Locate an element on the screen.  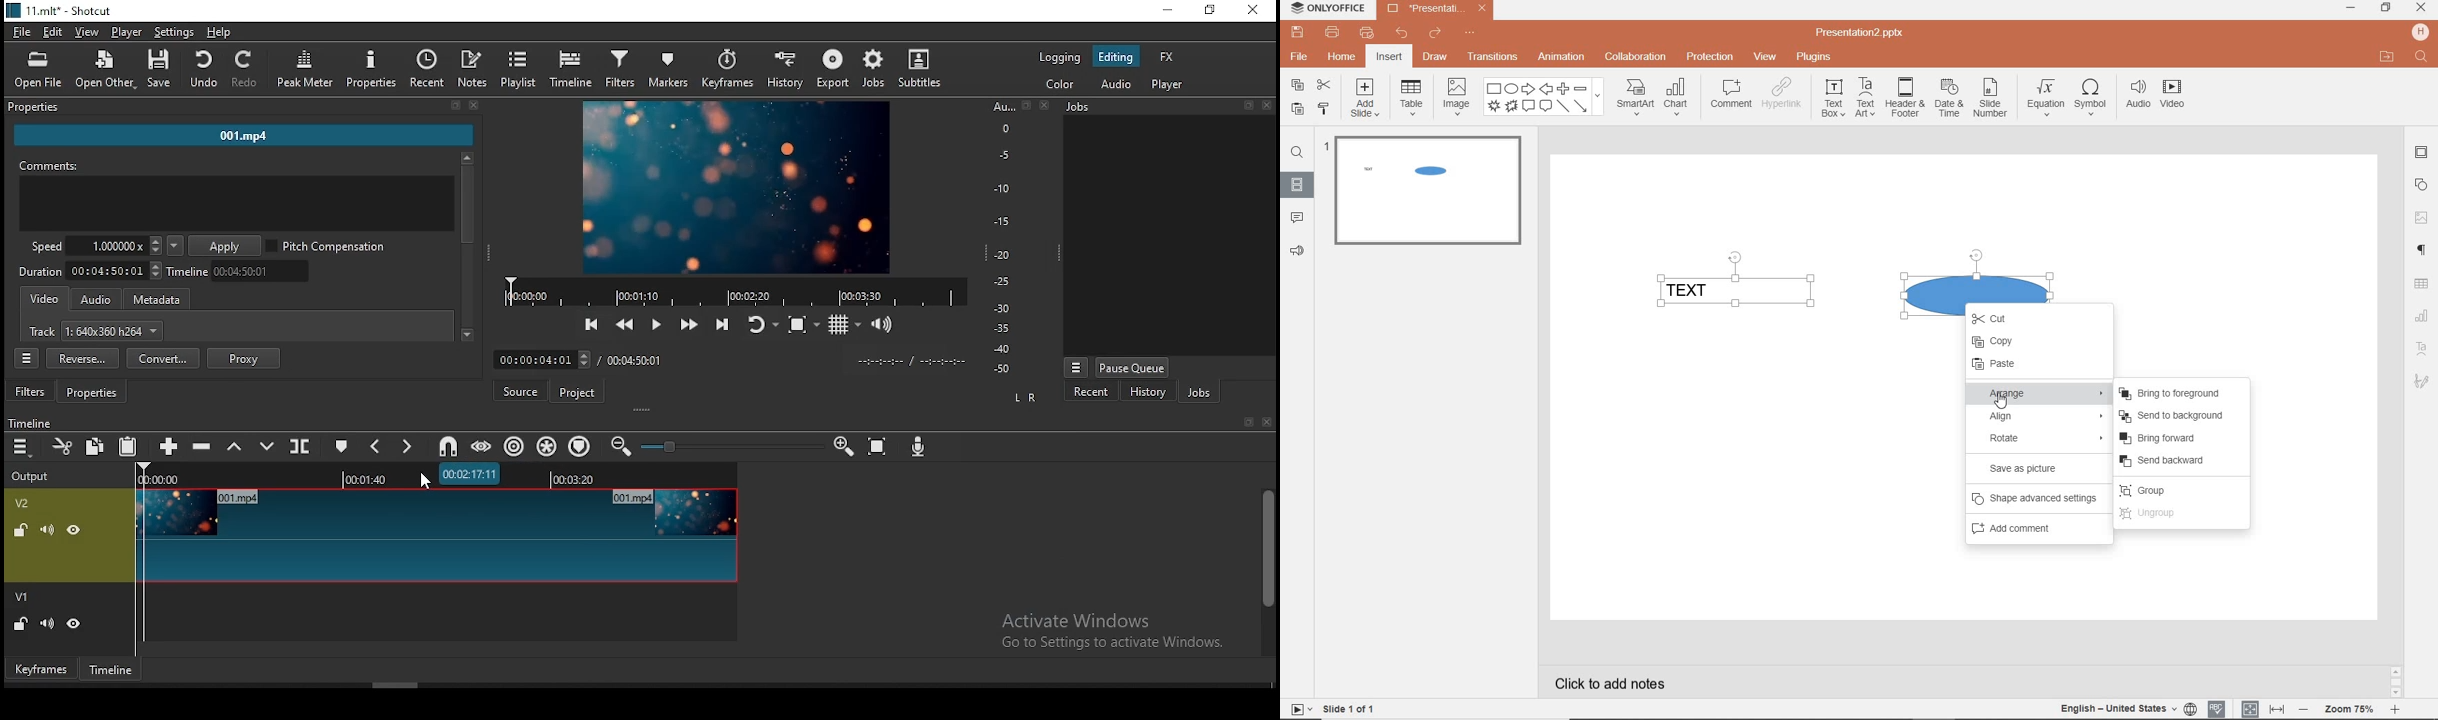
MAX TIME is located at coordinates (635, 360).